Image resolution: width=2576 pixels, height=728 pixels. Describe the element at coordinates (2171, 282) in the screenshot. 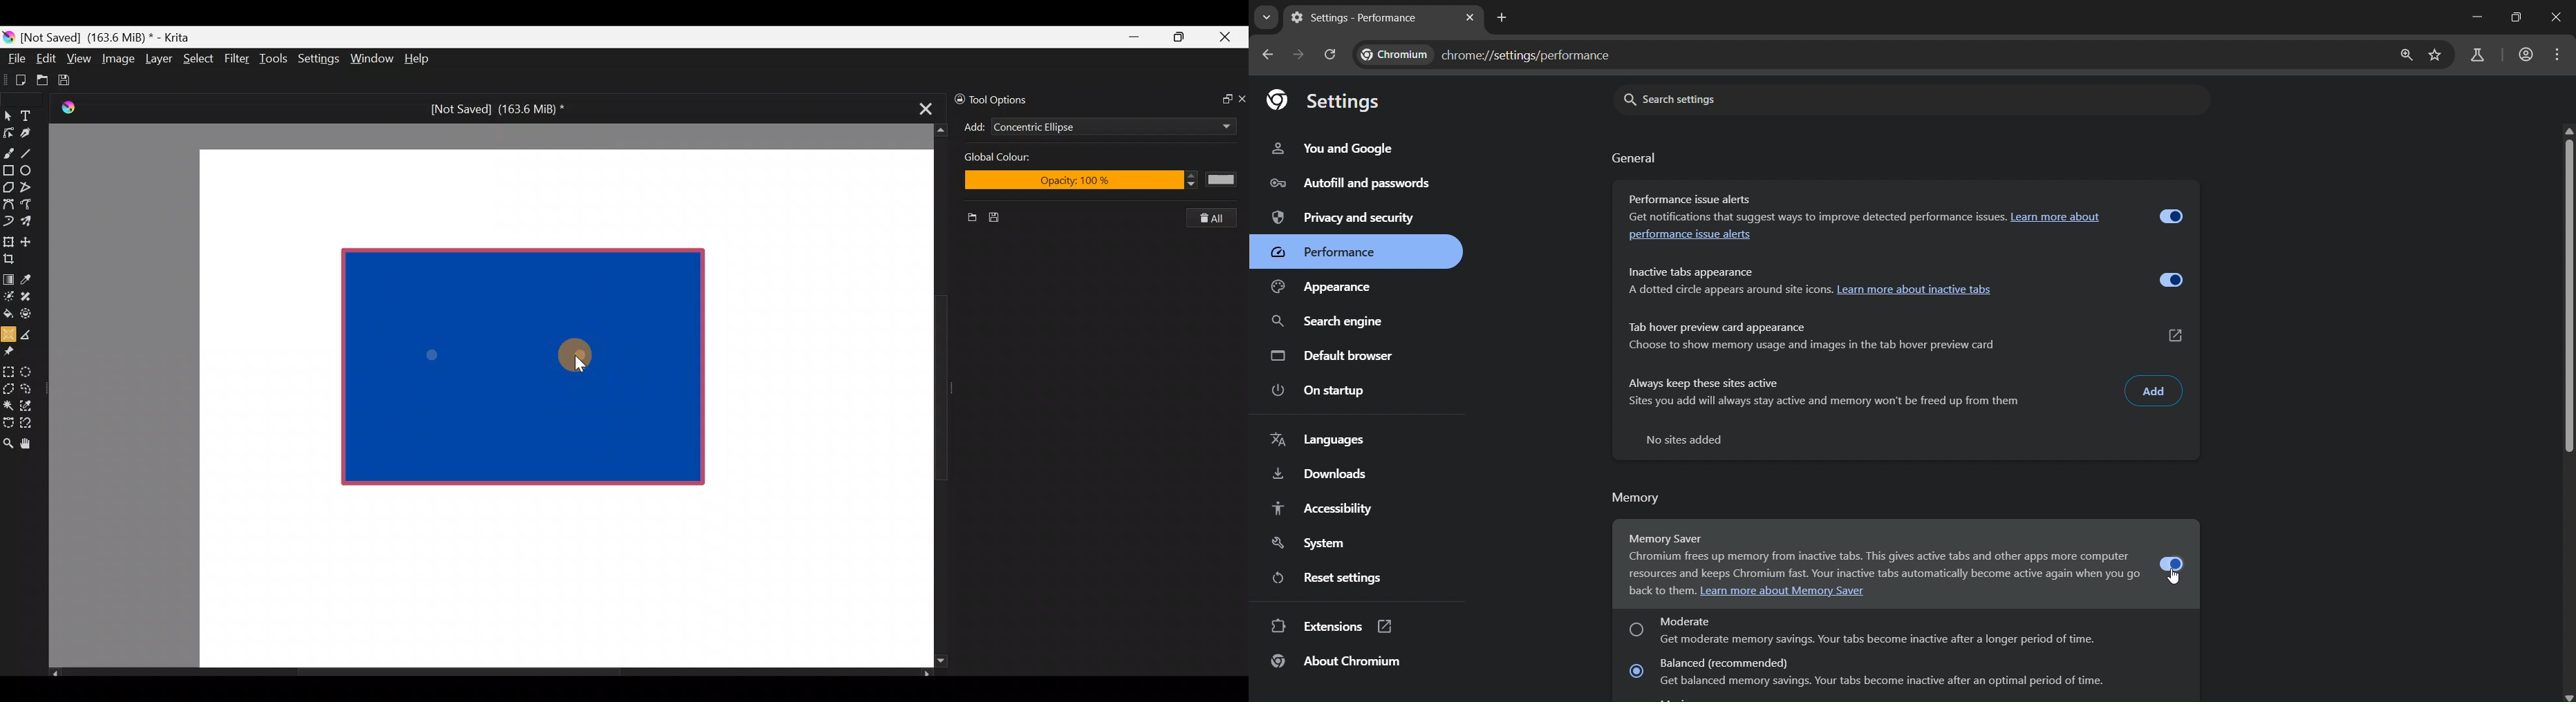

I see `toggle button` at that location.